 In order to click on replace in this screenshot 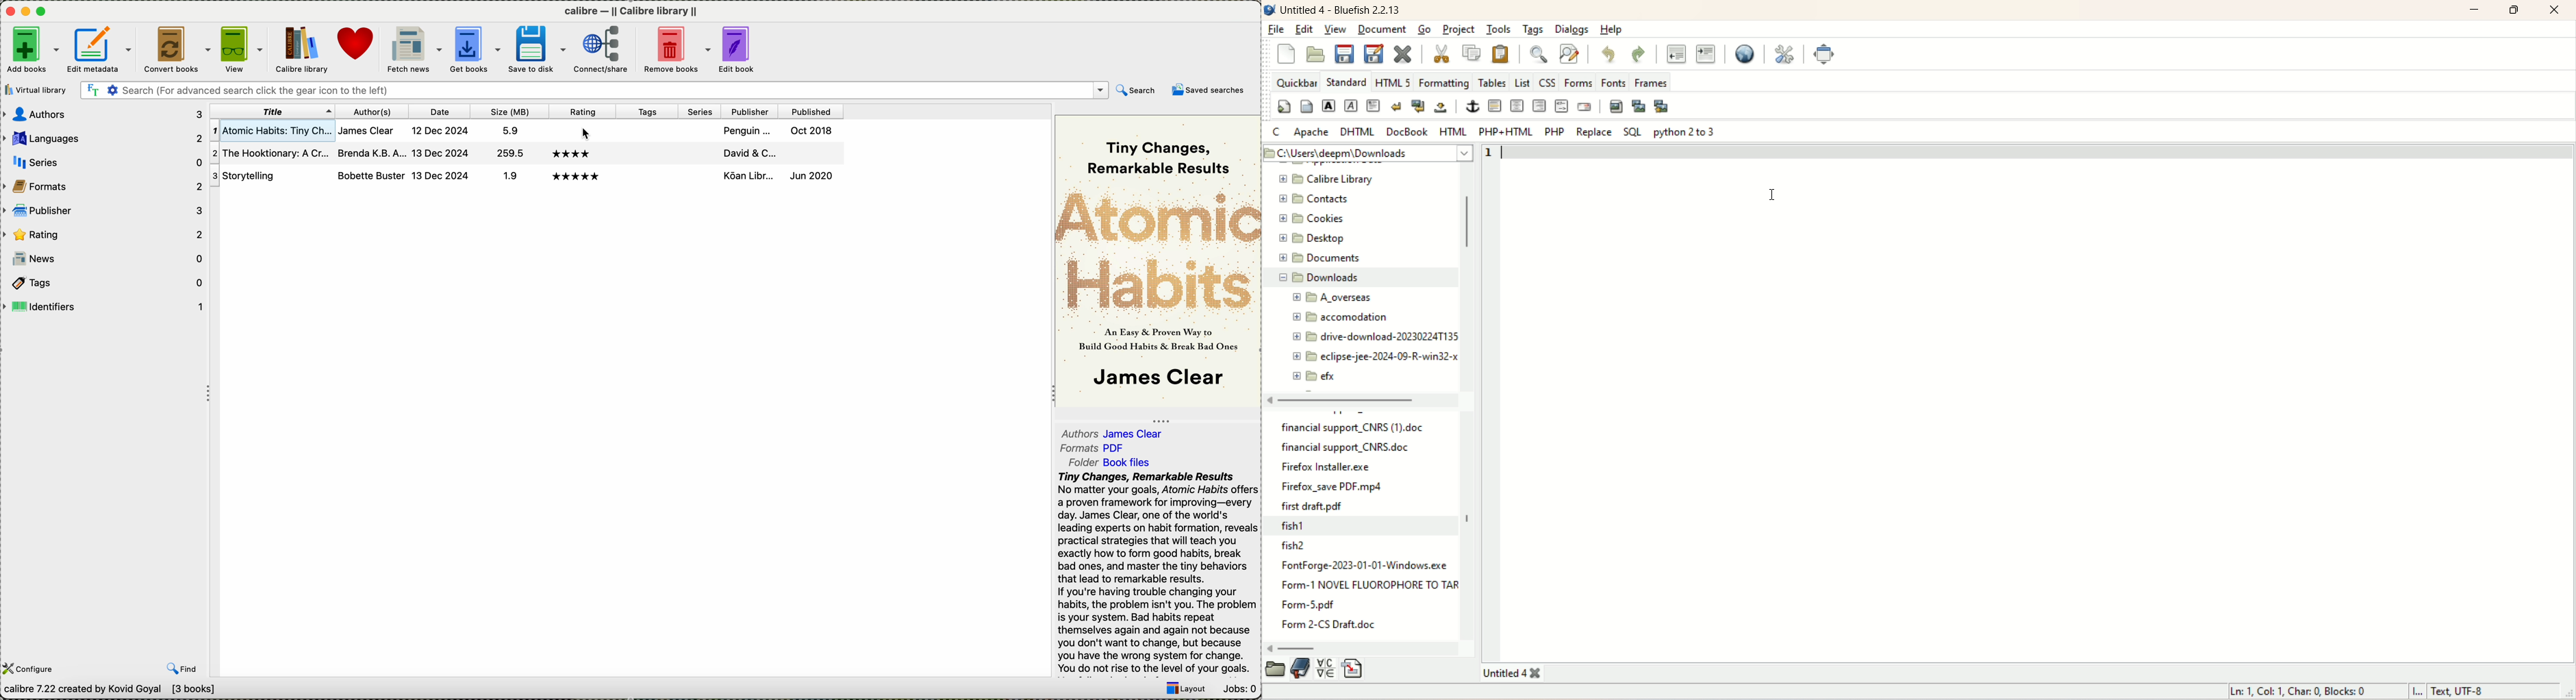, I will do `click(1594, 132)`.